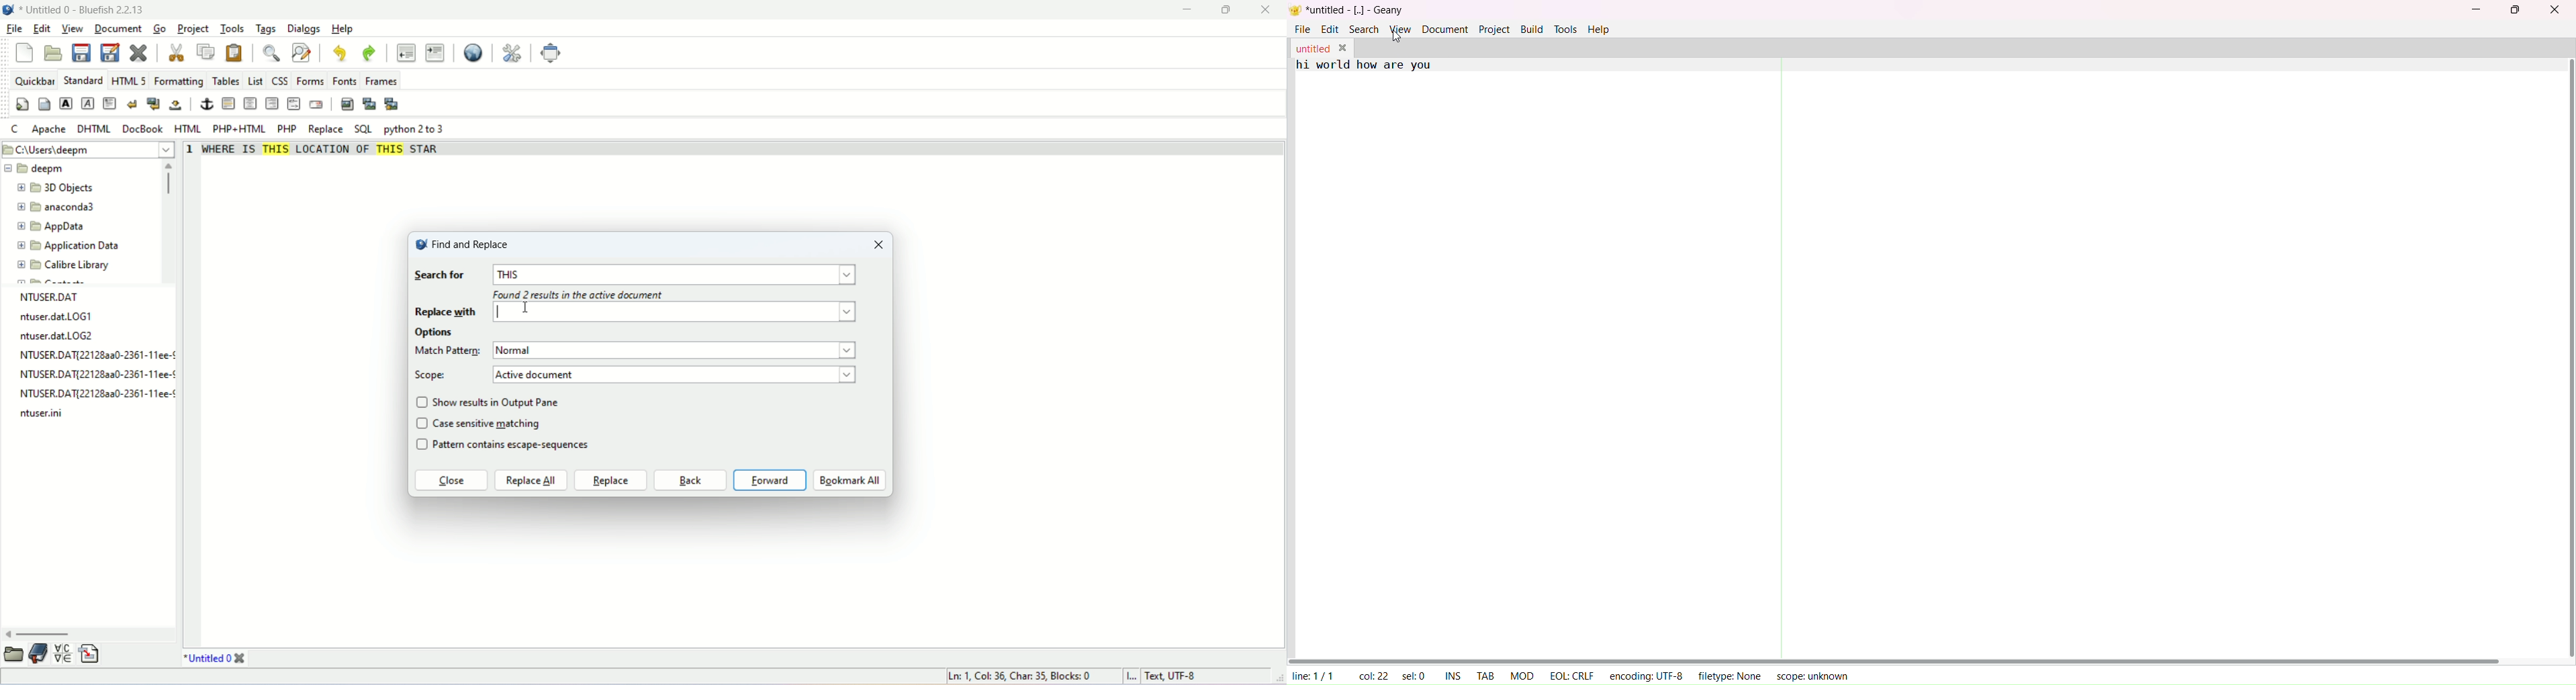 The height and width of the screenshot is (700, 2576). Describe the element at coordinates (87, 103) in the screenshot. I see `emphasis` at that location.